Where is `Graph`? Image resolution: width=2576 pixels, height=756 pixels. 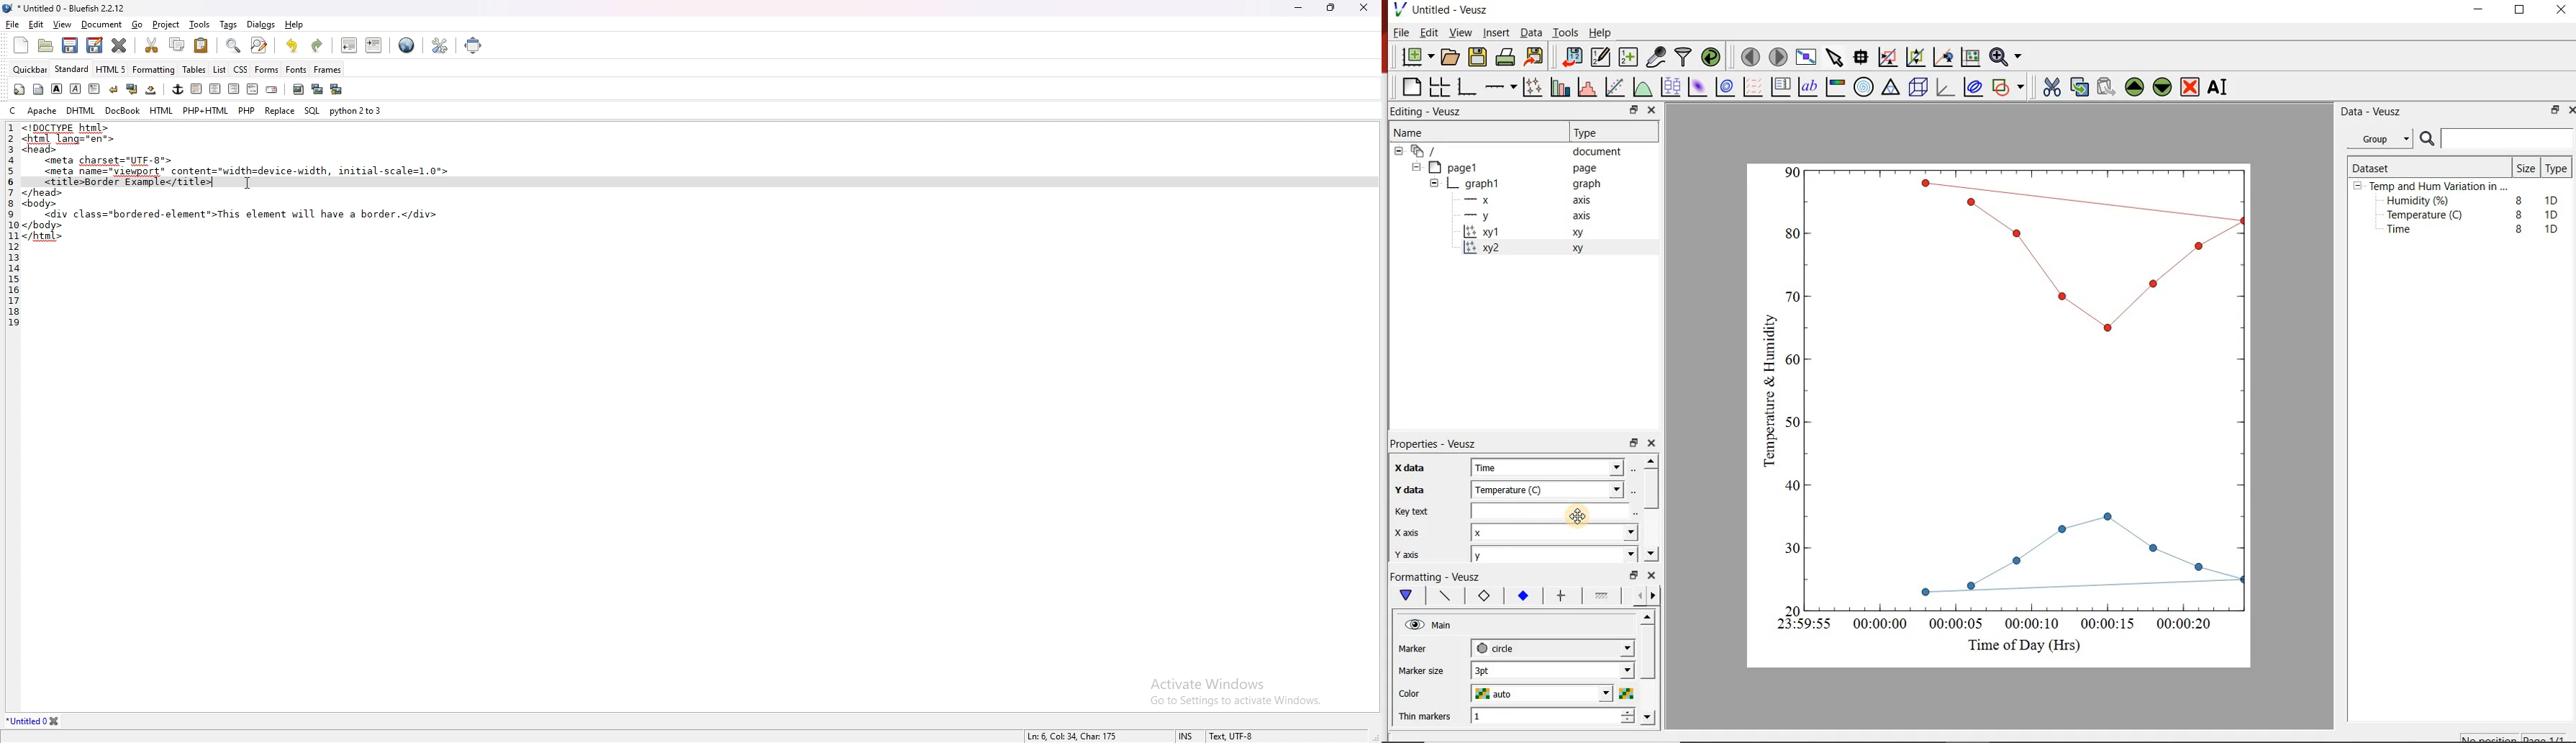 Graph is located at coordinates (2030, 386).